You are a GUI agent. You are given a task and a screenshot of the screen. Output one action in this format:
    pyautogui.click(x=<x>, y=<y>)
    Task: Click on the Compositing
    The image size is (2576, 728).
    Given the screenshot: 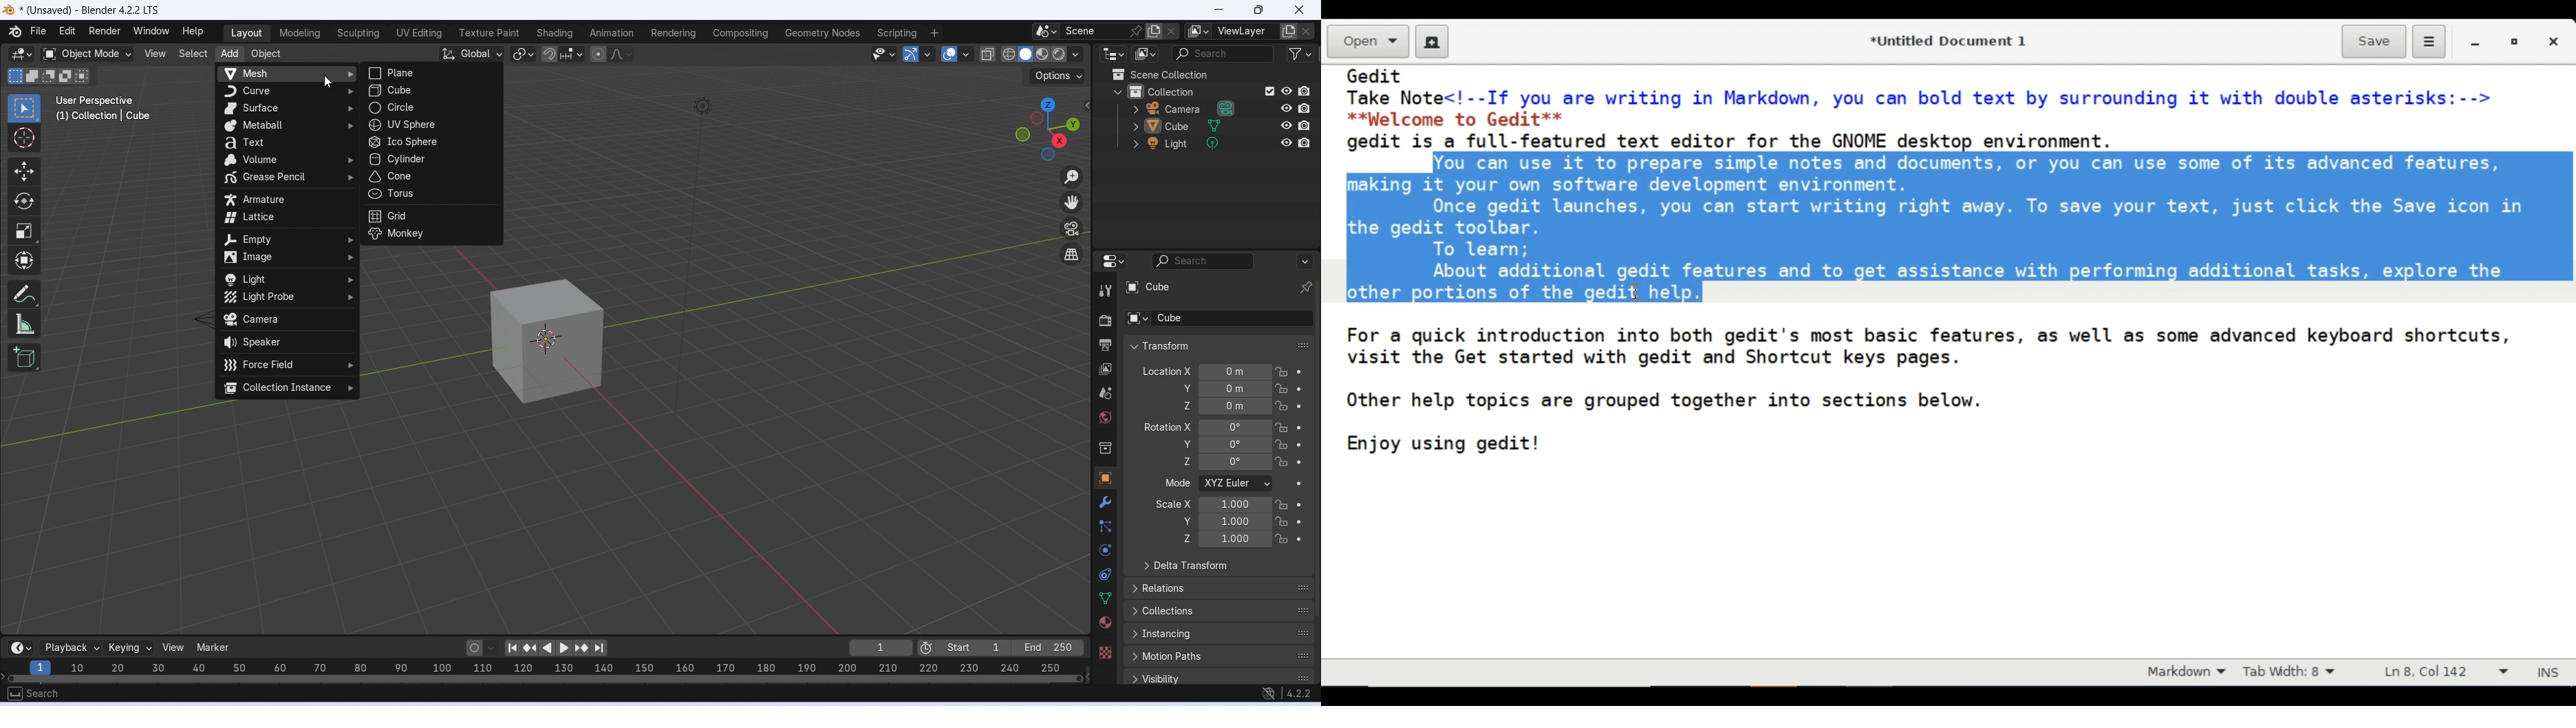 What is the action you would take?
    pyautogui.click(x=741, y=32)
    